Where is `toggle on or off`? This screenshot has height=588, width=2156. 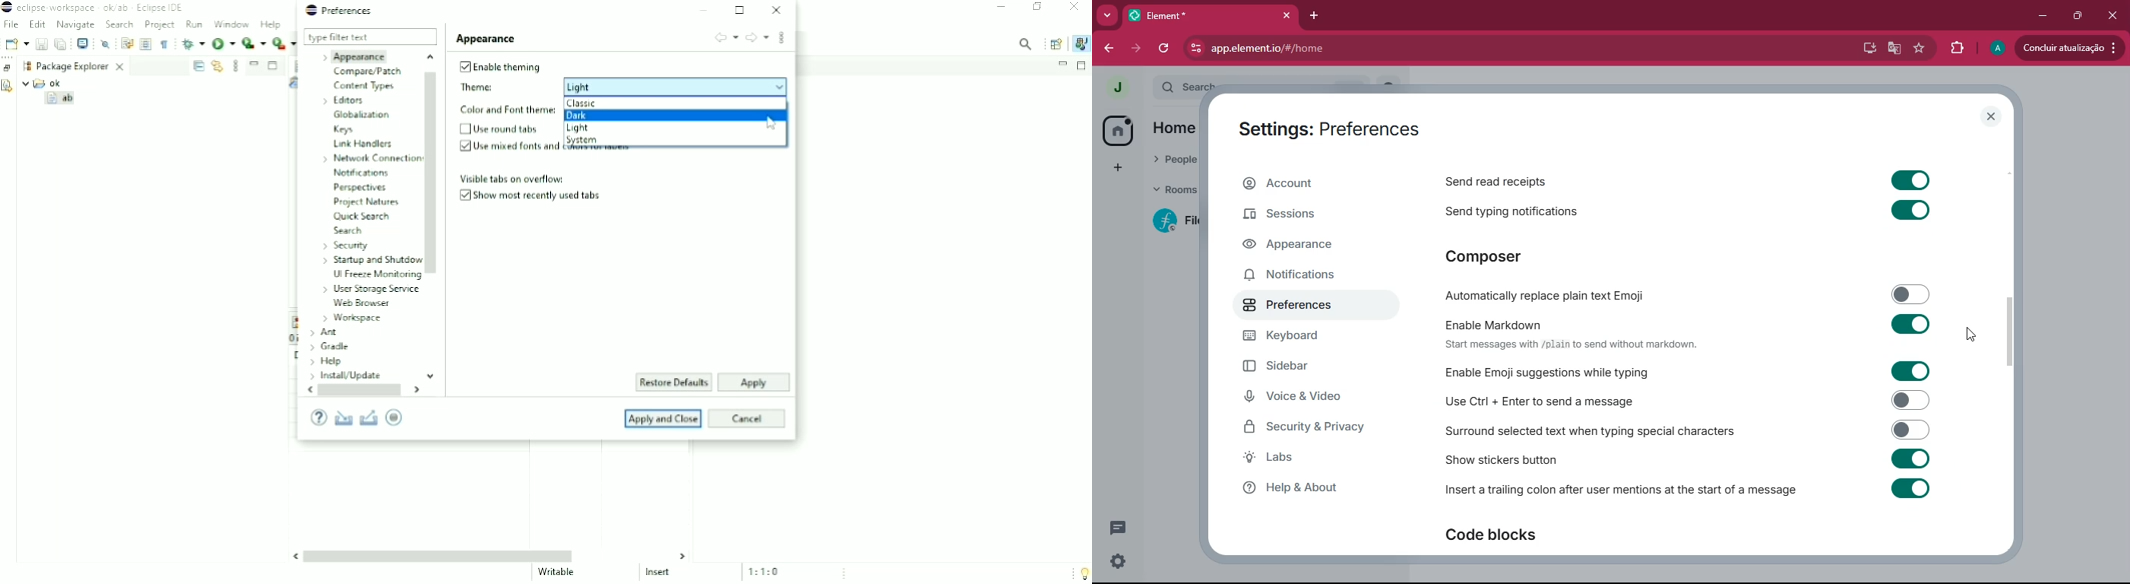
toggle on or off is located at coordinates (1906, 428).